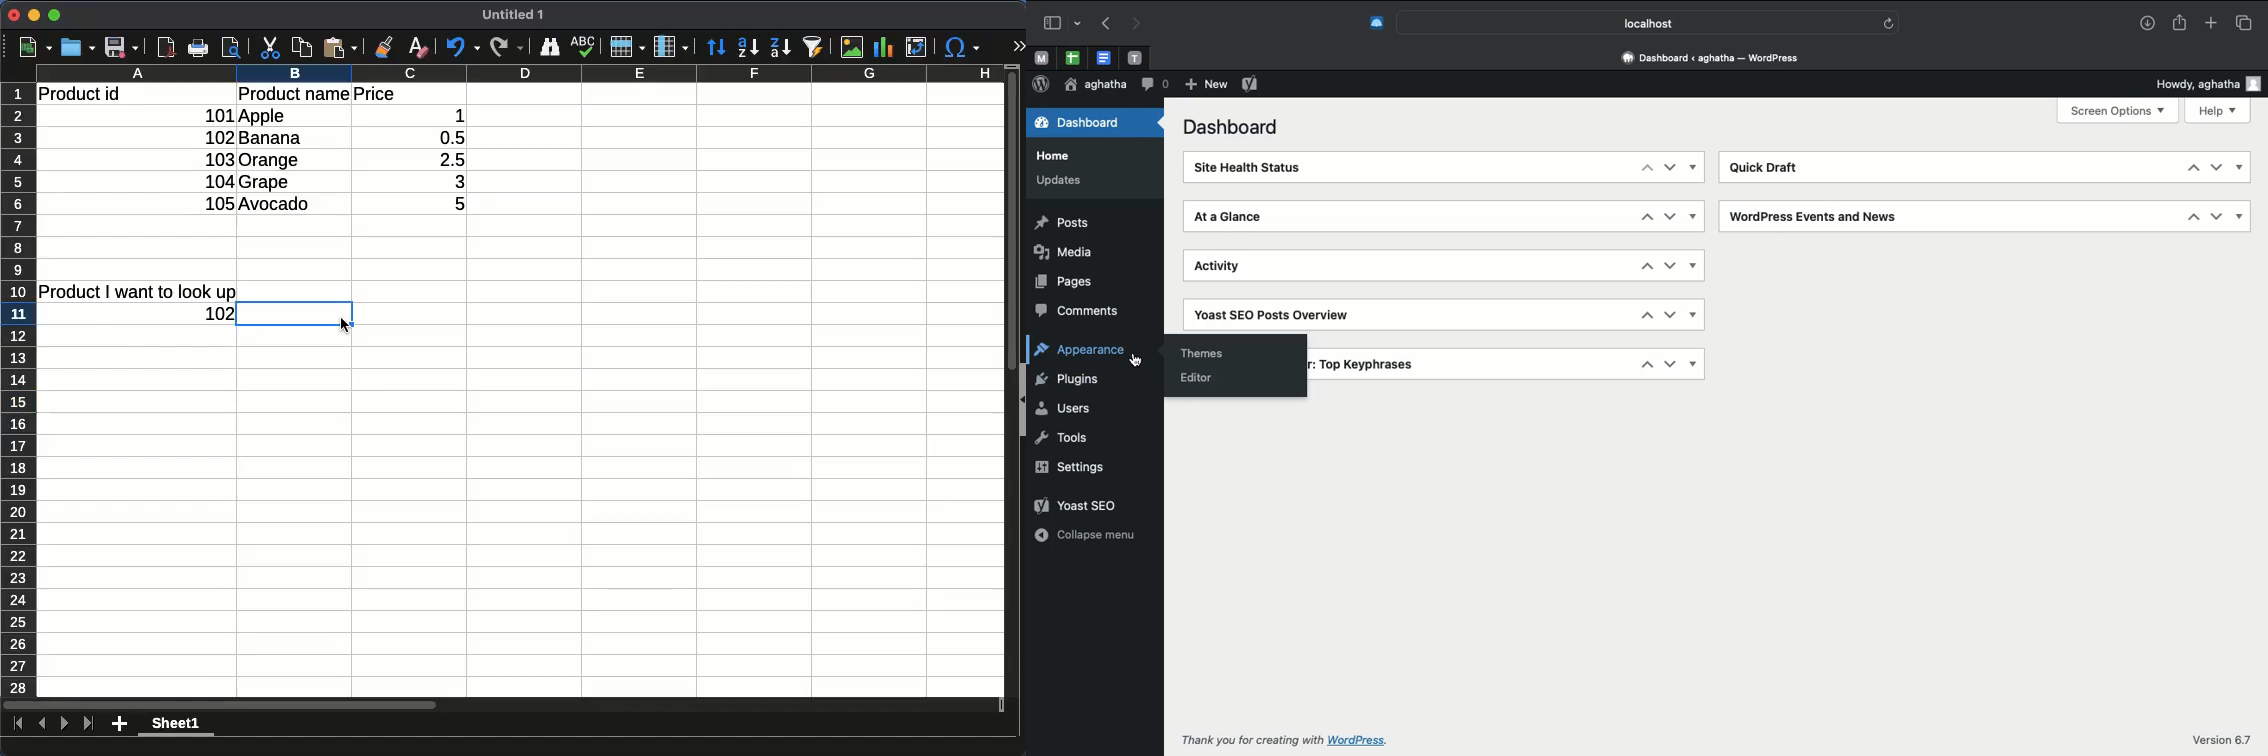 This screenshot has width=2268, height=756. What do you see at coordinates (1670, 364) in the screenshot?
I see `Down` at bounding box center [1670, 364].